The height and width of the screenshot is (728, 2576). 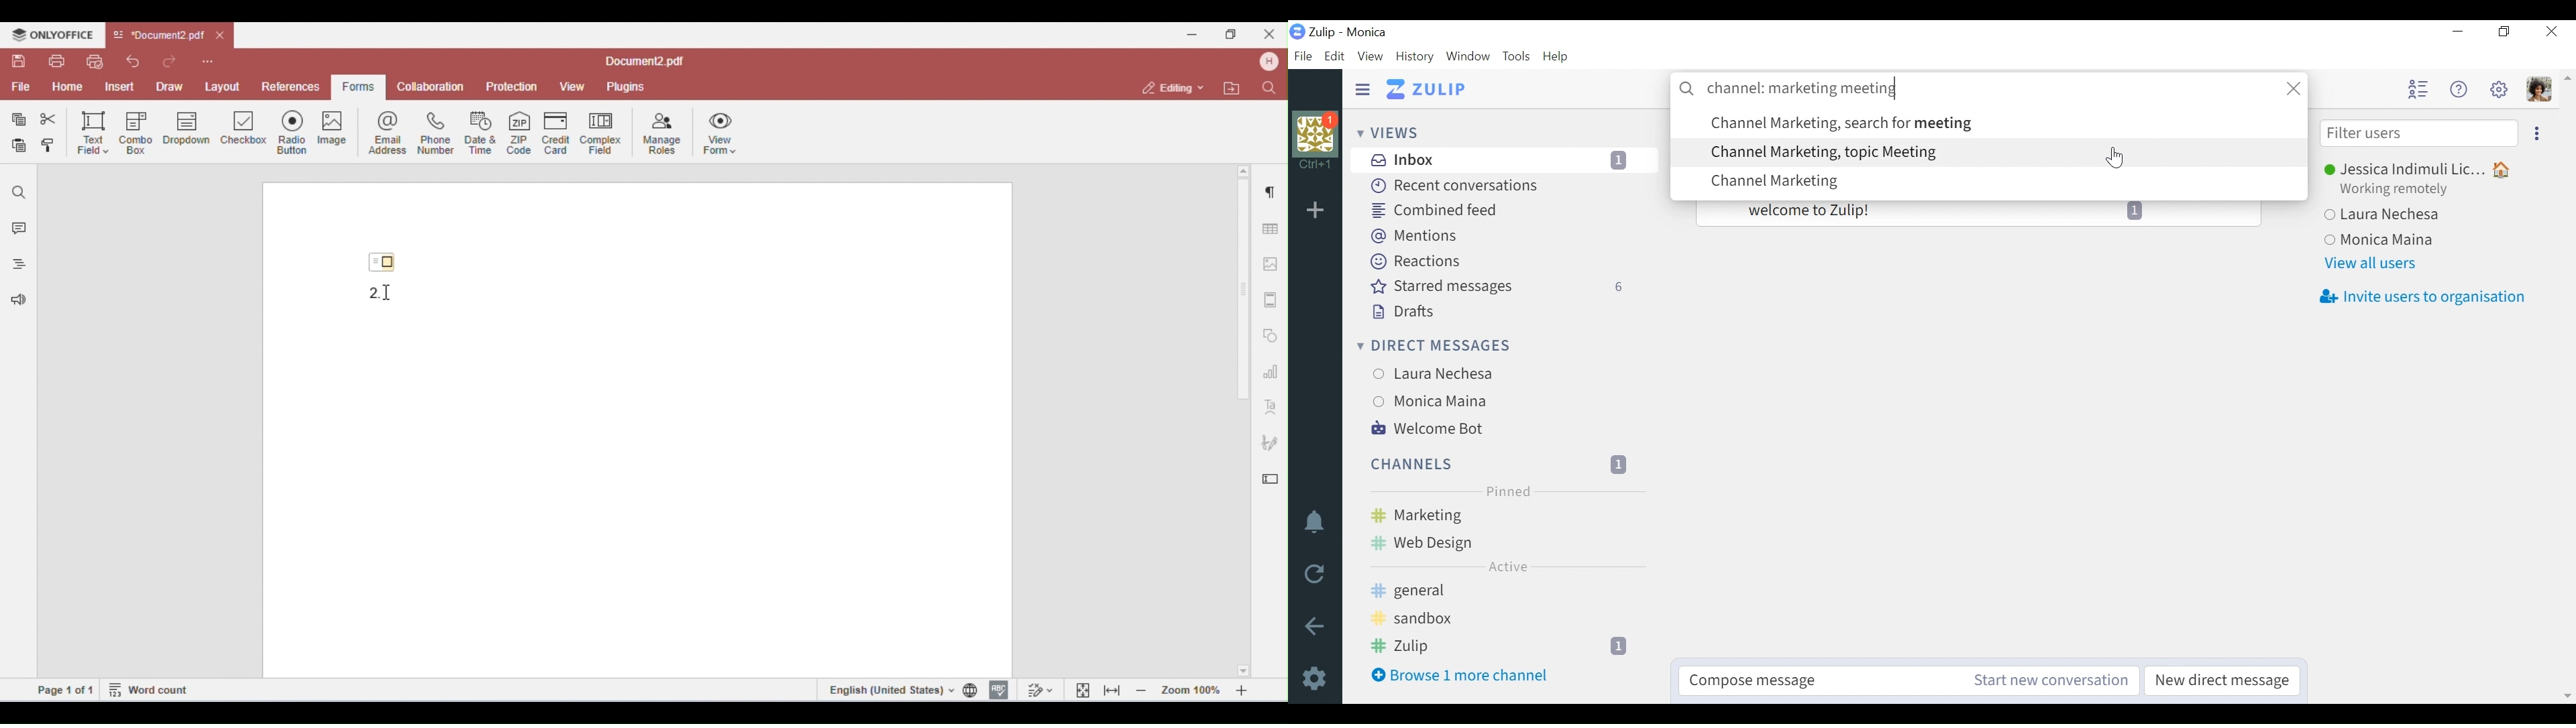 I want to click on Pinned, so click(x=1509, y=491).